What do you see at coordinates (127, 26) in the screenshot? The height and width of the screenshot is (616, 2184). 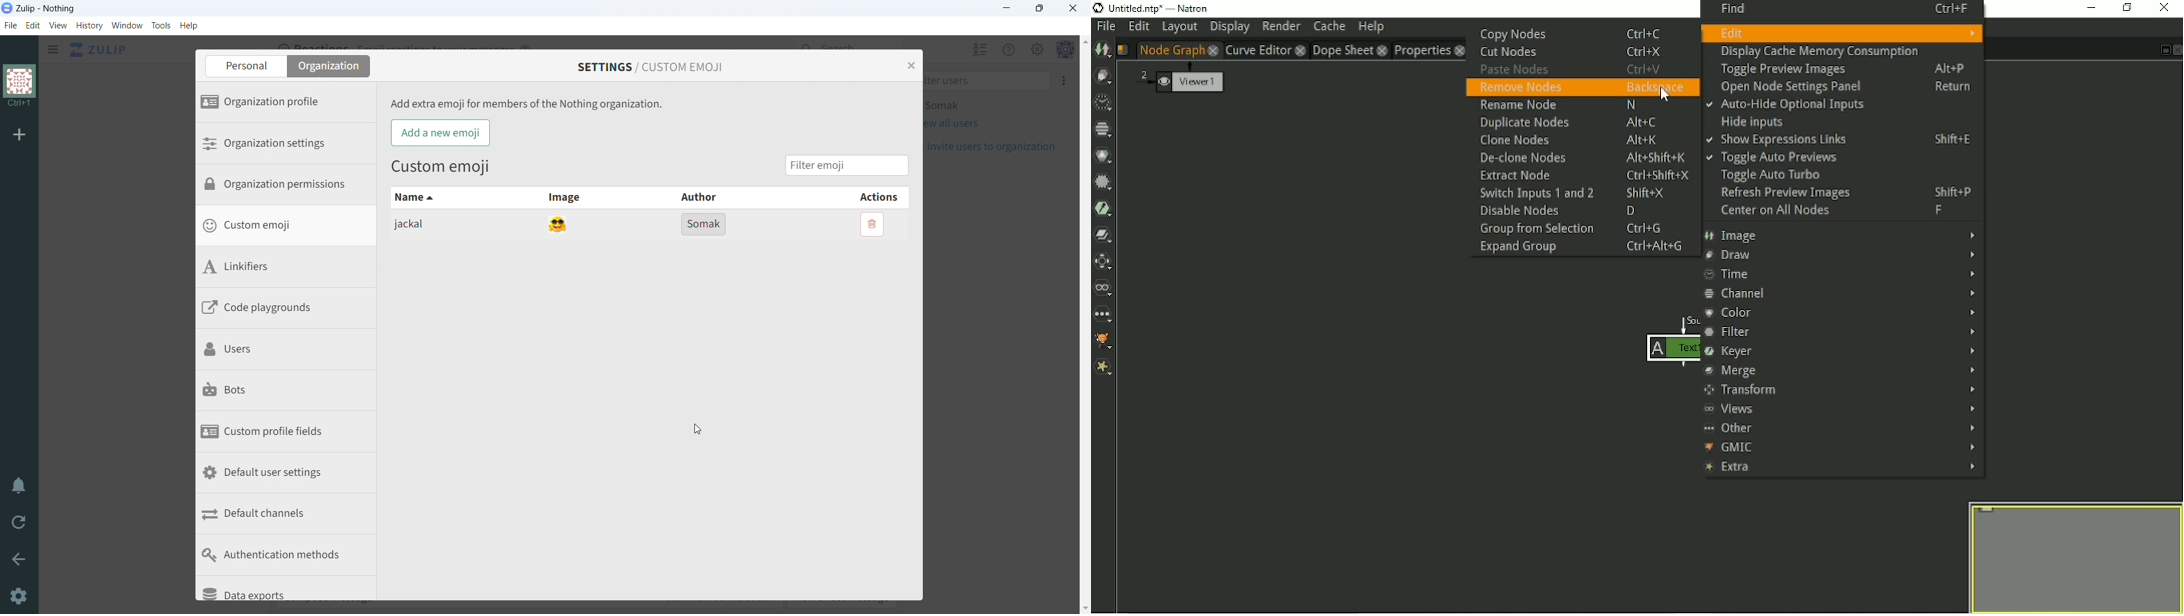 I see `window` at bounding box center [127, 26].